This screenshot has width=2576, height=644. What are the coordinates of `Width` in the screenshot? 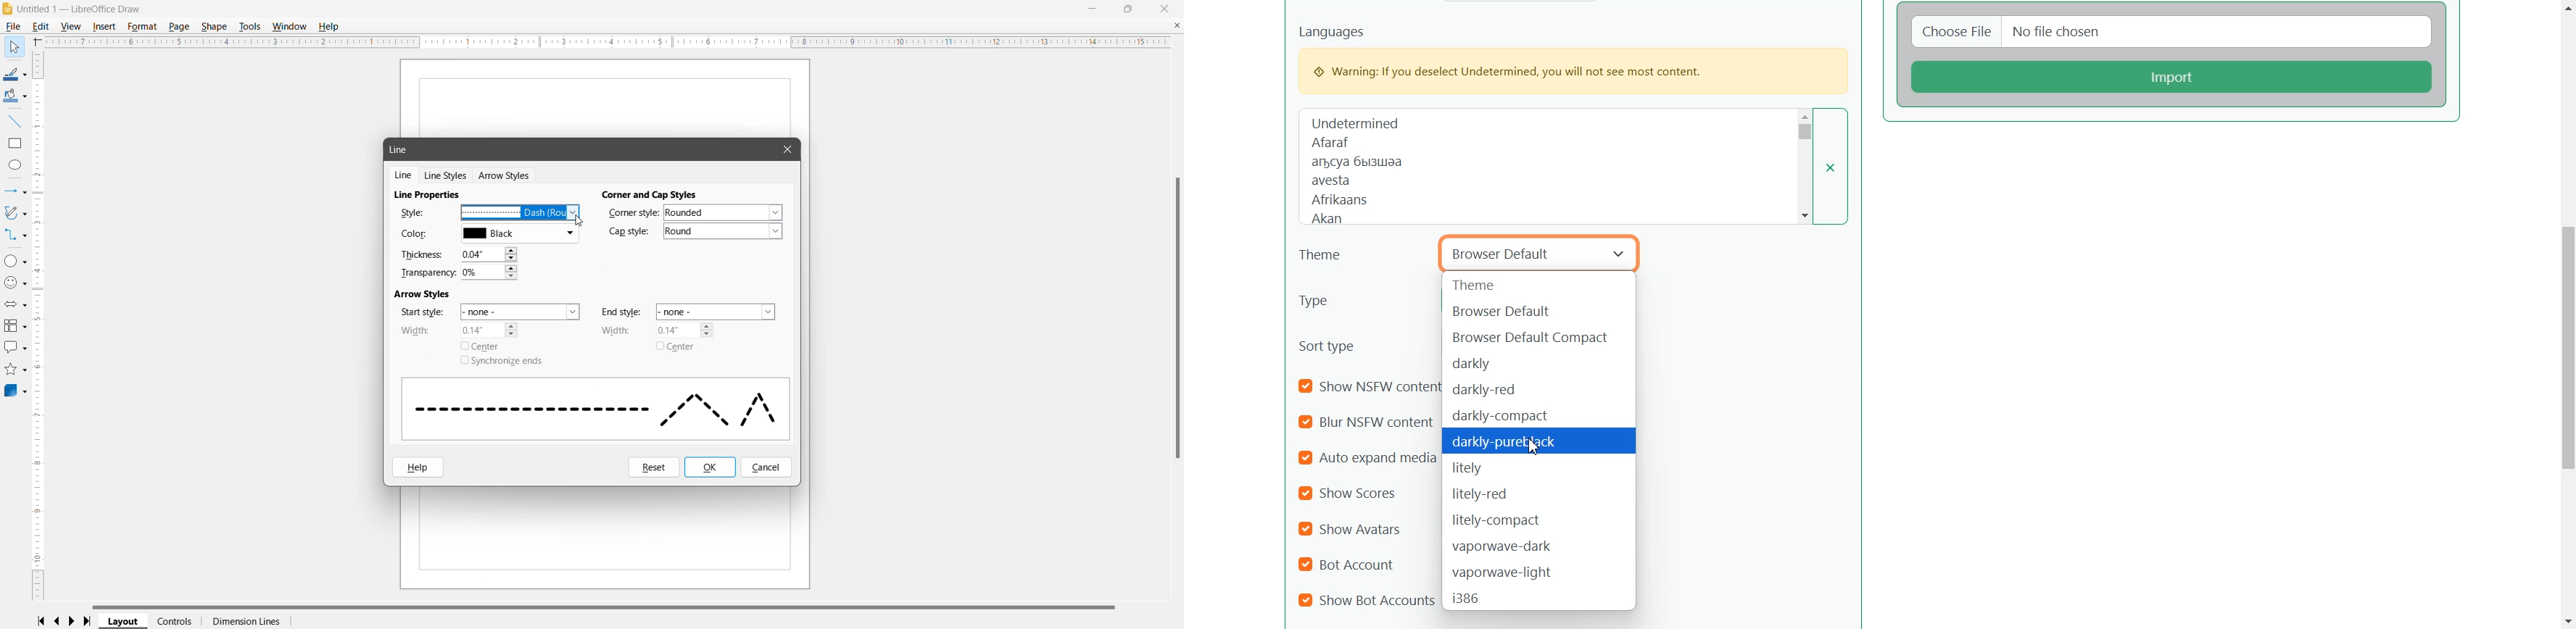 It's located at (420, 331).